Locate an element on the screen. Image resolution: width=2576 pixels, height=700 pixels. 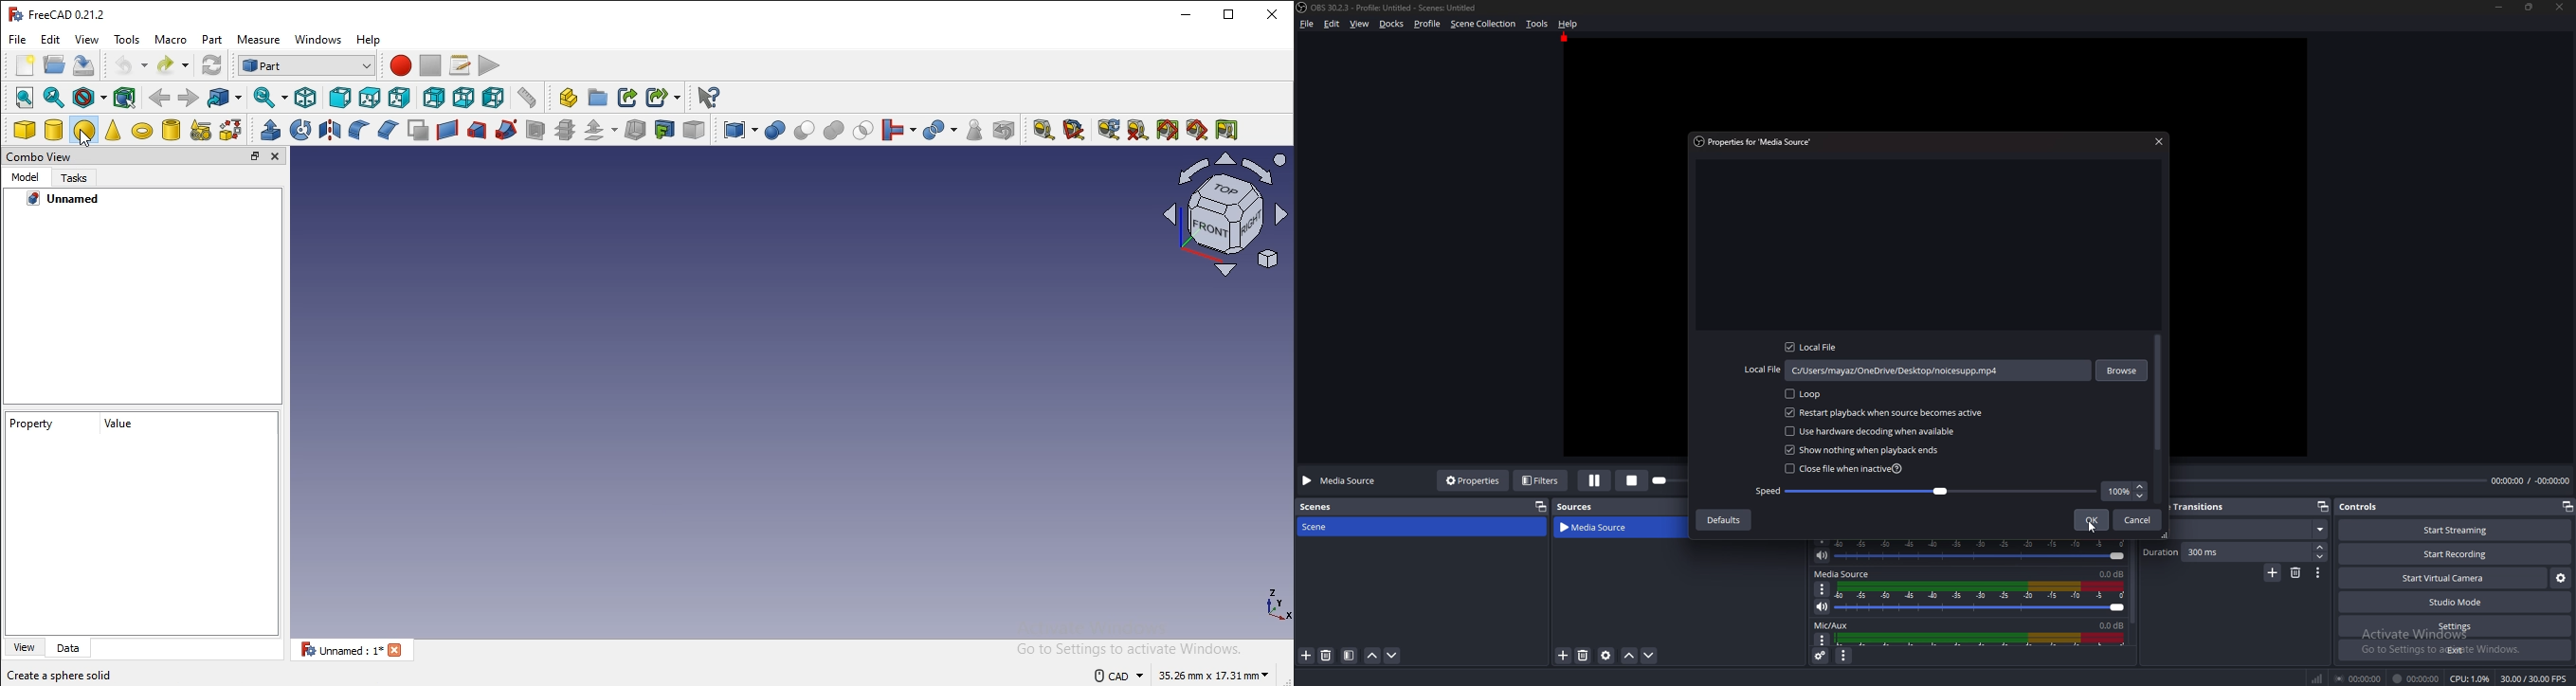
Audio soundbar is located at coordinates (1984, 550).